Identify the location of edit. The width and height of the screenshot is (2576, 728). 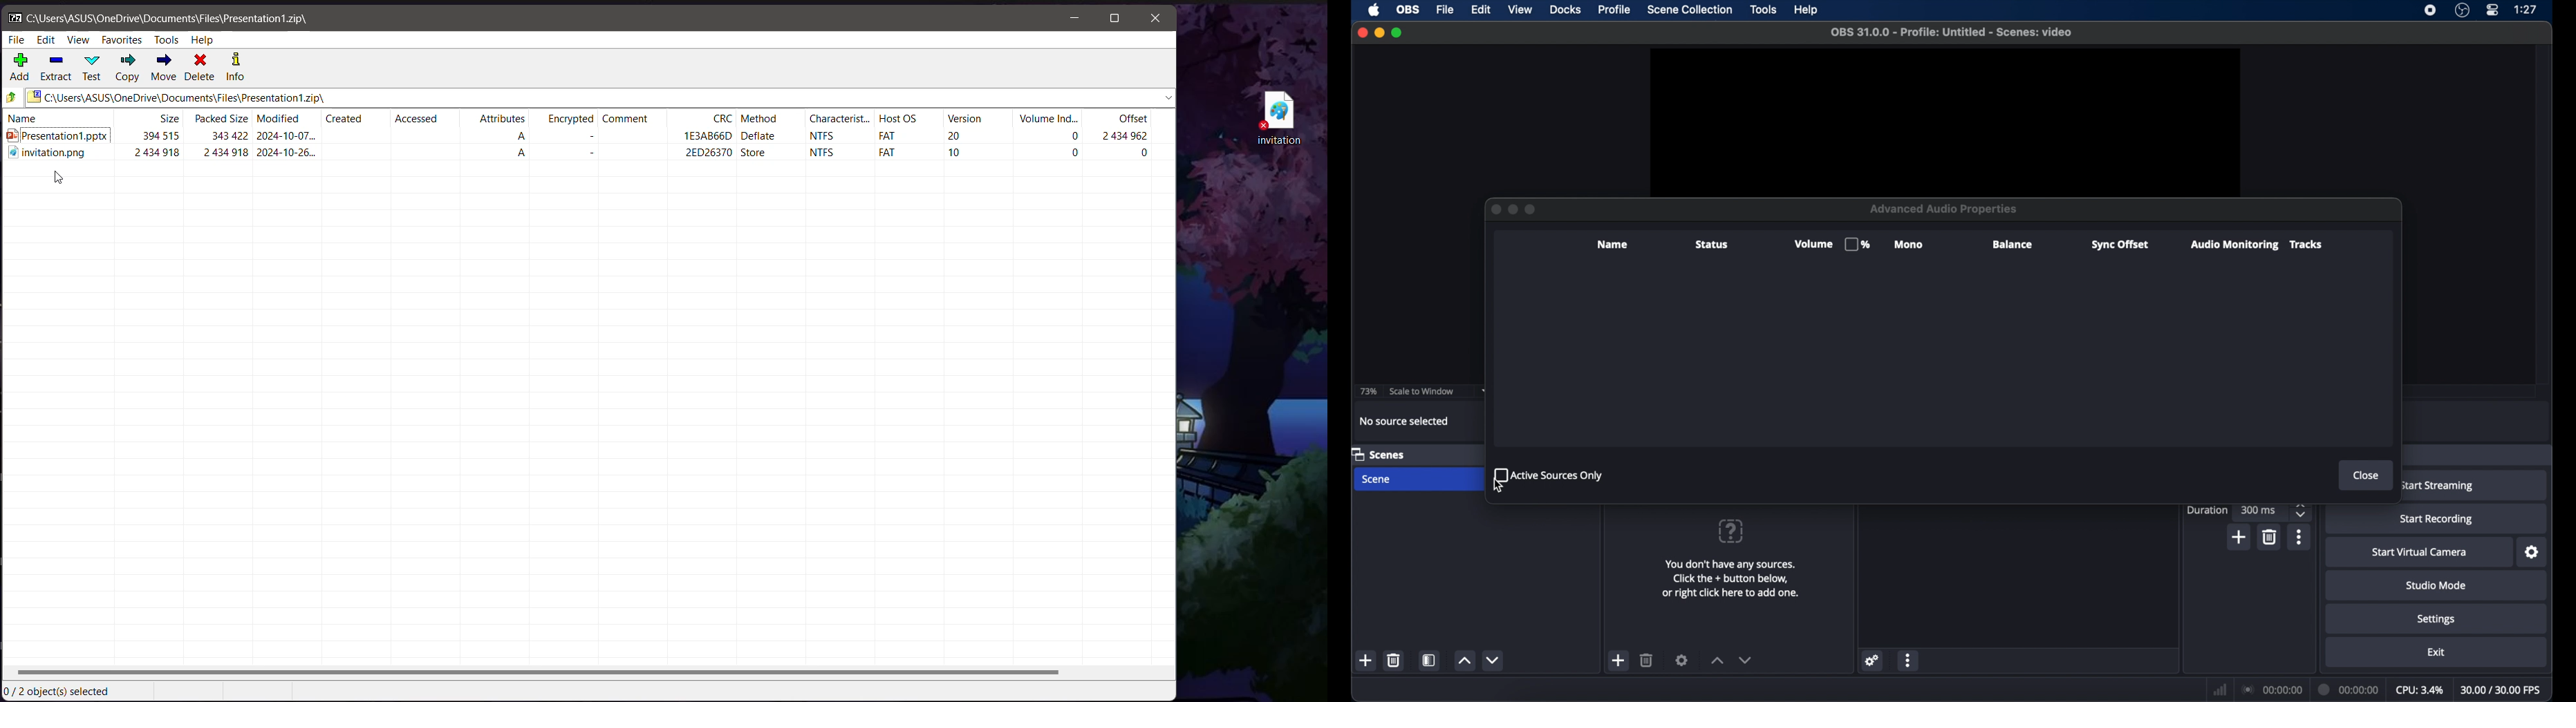
(1480, 10).